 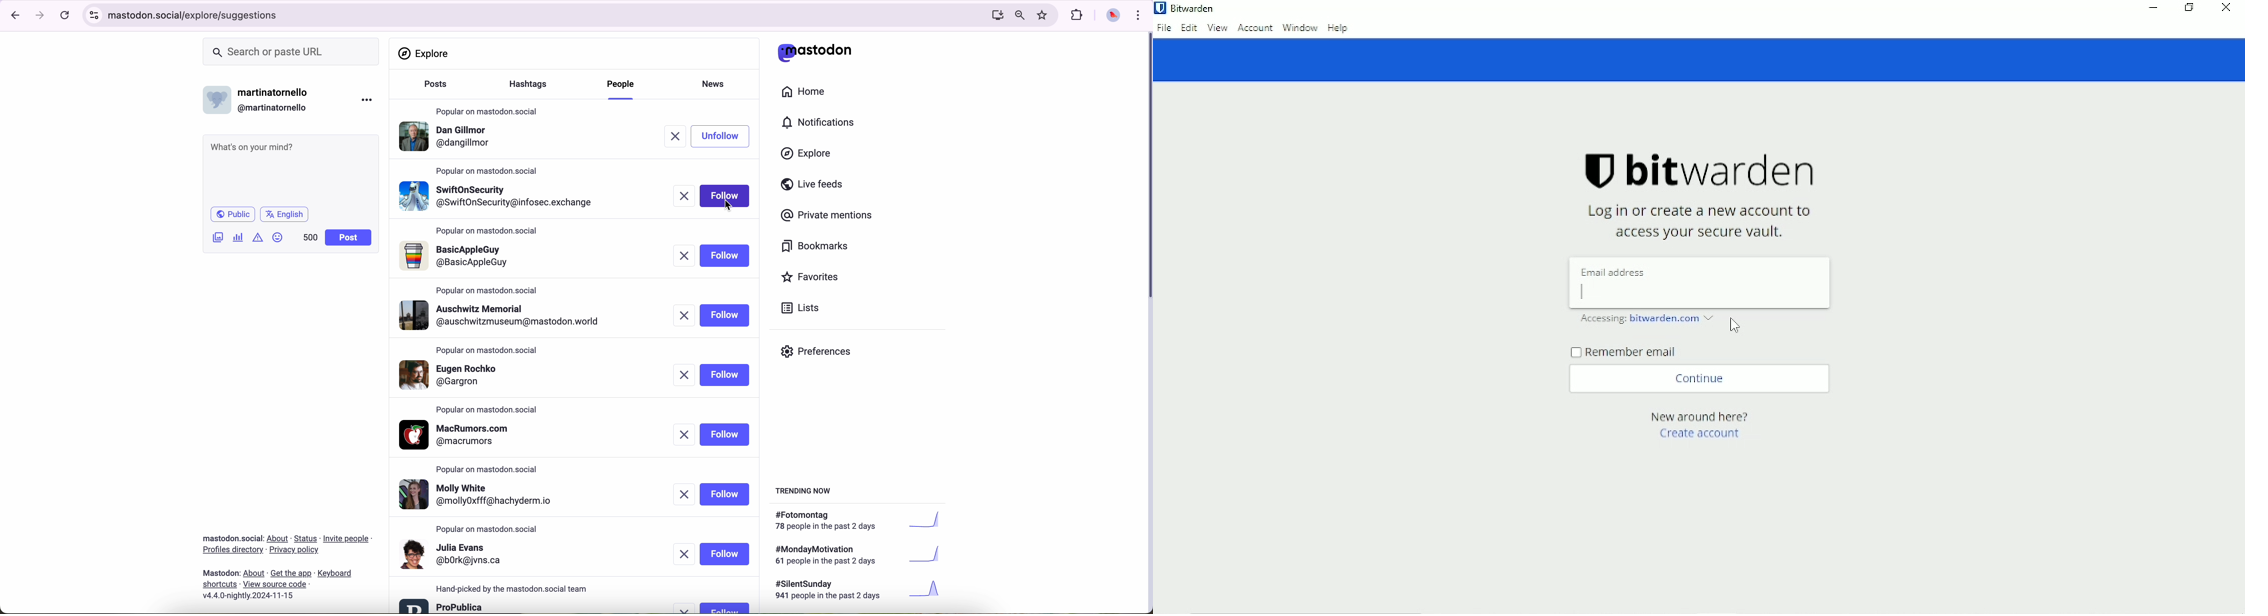 I want to click on customize and control Google Chrome, so click(x=1138, y=15).